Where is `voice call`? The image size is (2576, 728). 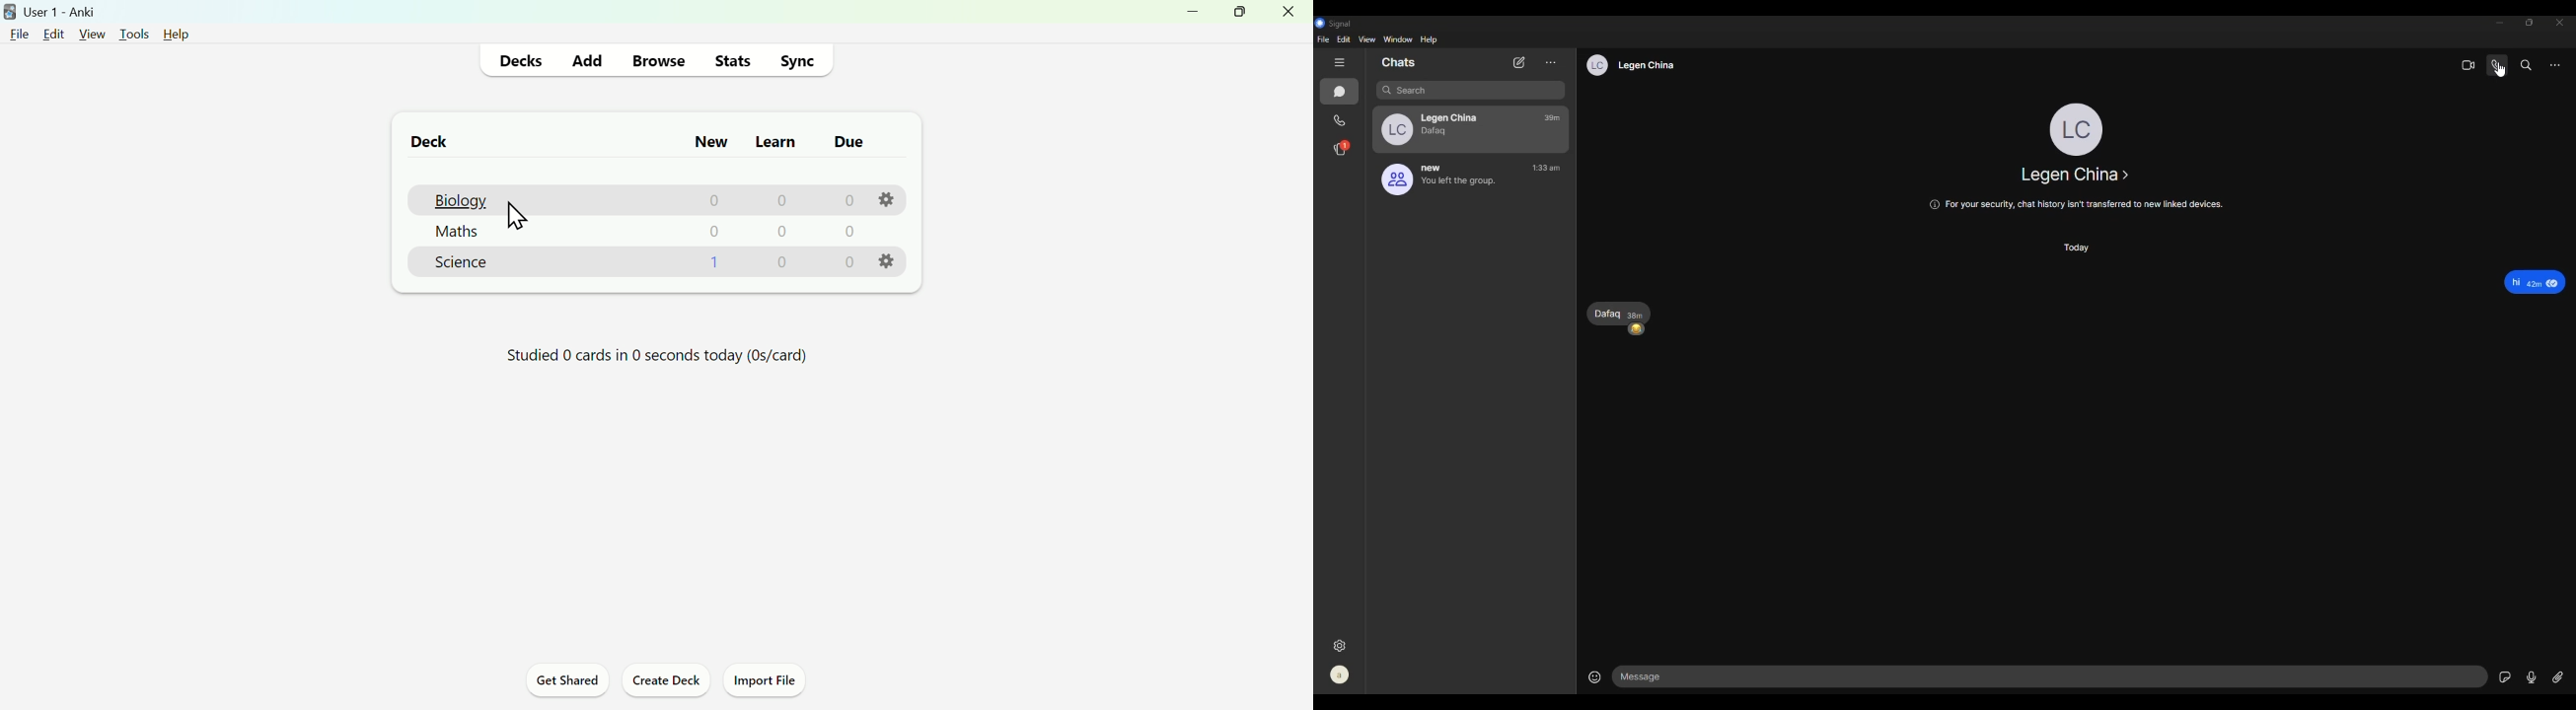 voice call is located at coordinates (2496, 64).